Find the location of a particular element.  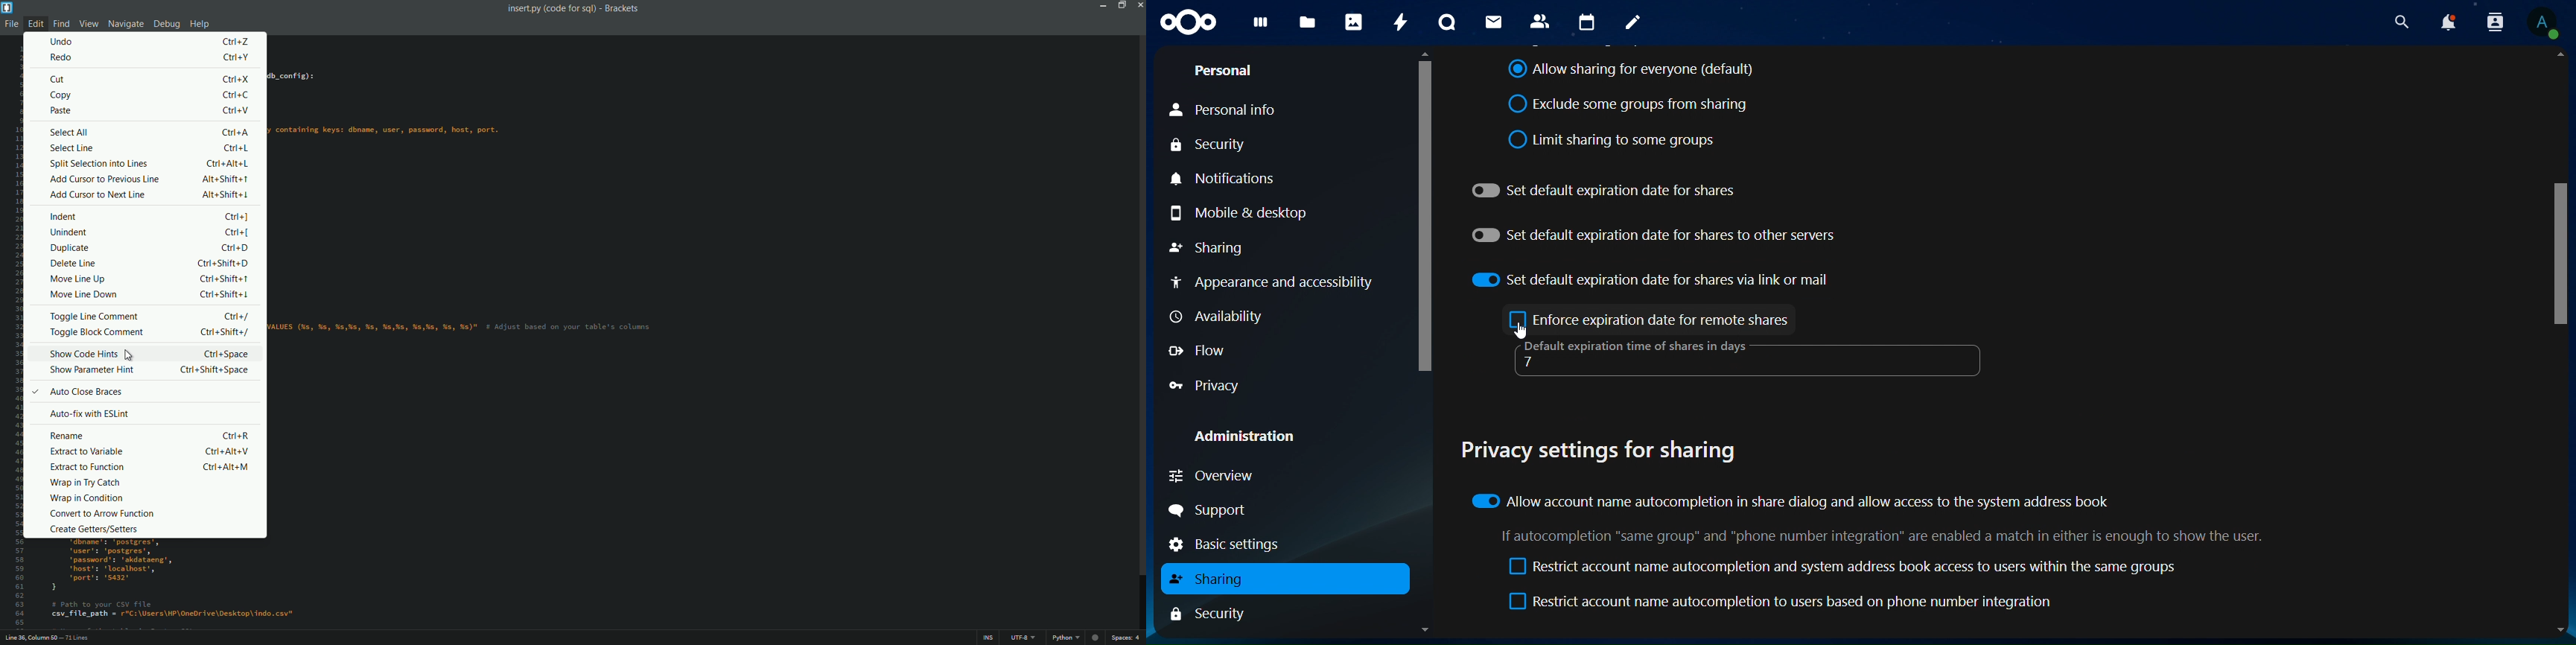

Scrollbar is located at coordinates (2560, 343).